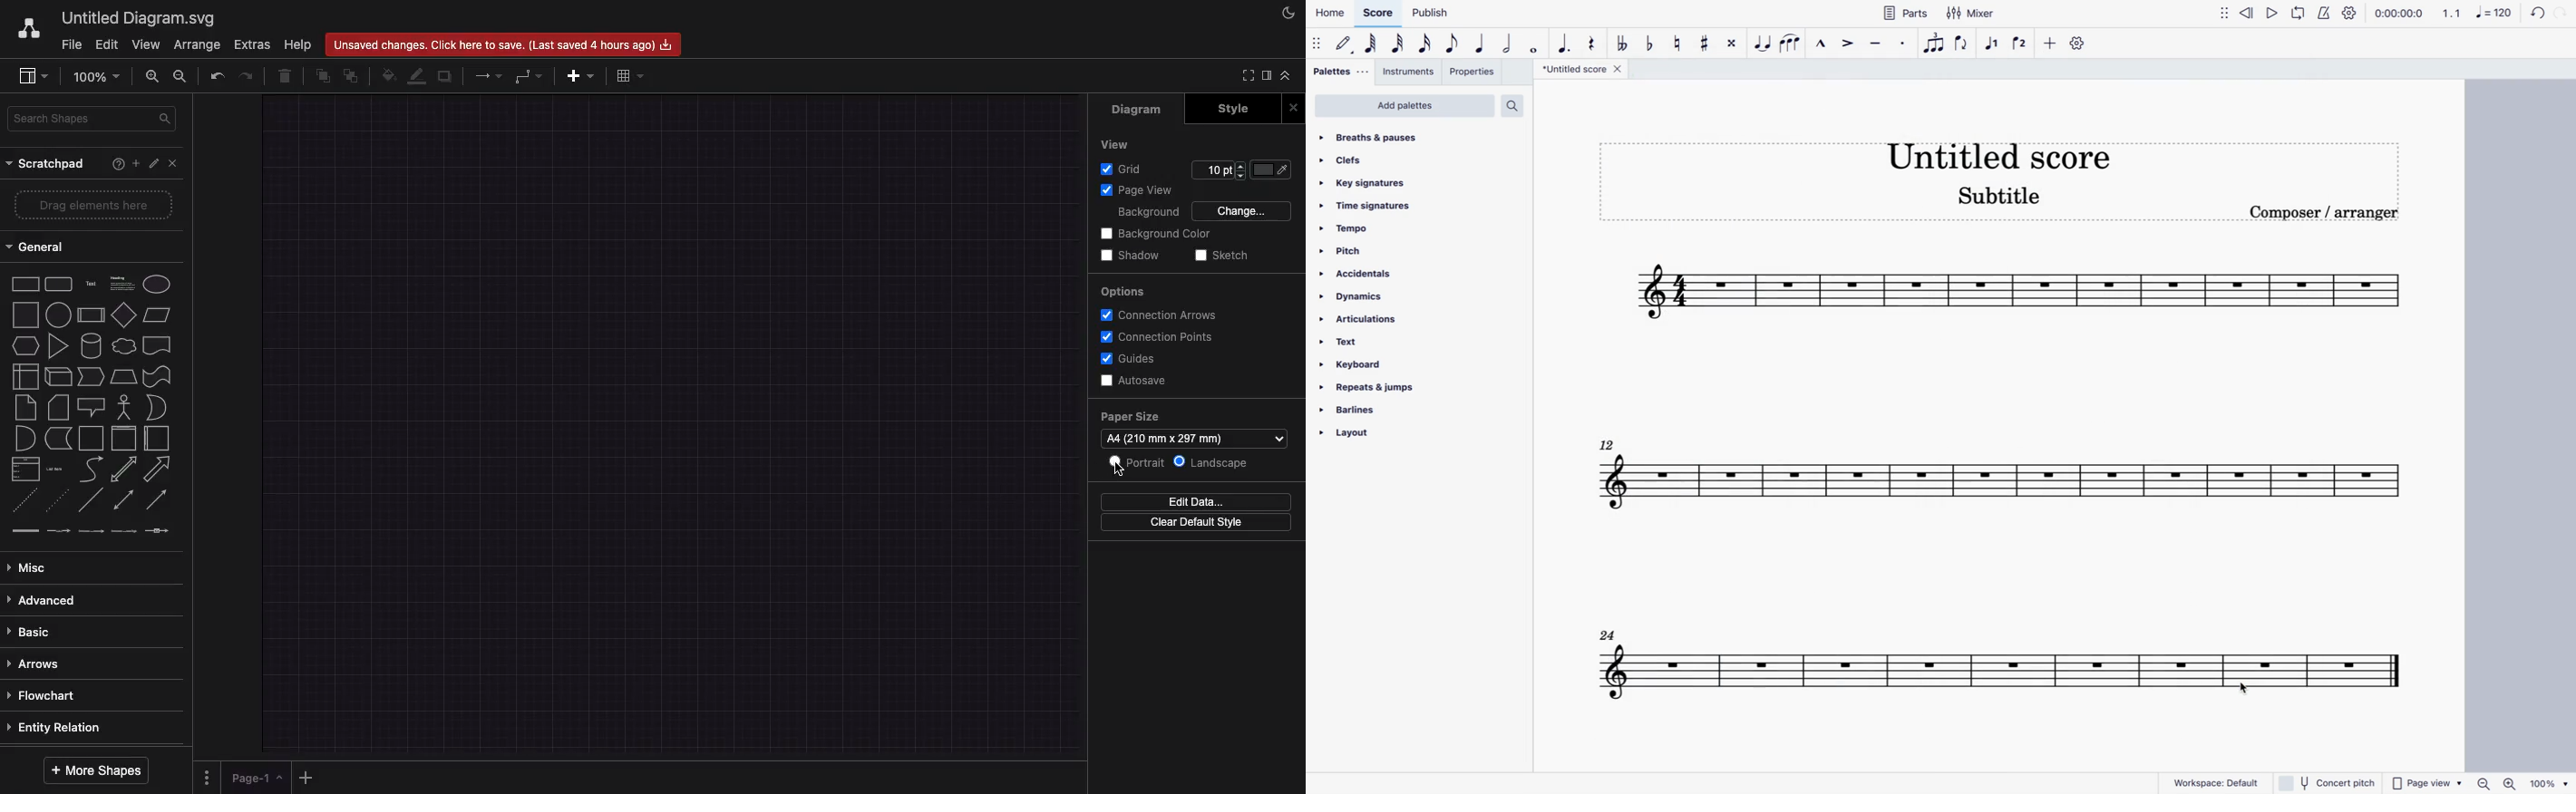 The height and width of the screenshot is (812, 2576). What do you see at coordinates (27, 31) in the screenshot?
I see `Draw.io` at bounding box center [27, 31].